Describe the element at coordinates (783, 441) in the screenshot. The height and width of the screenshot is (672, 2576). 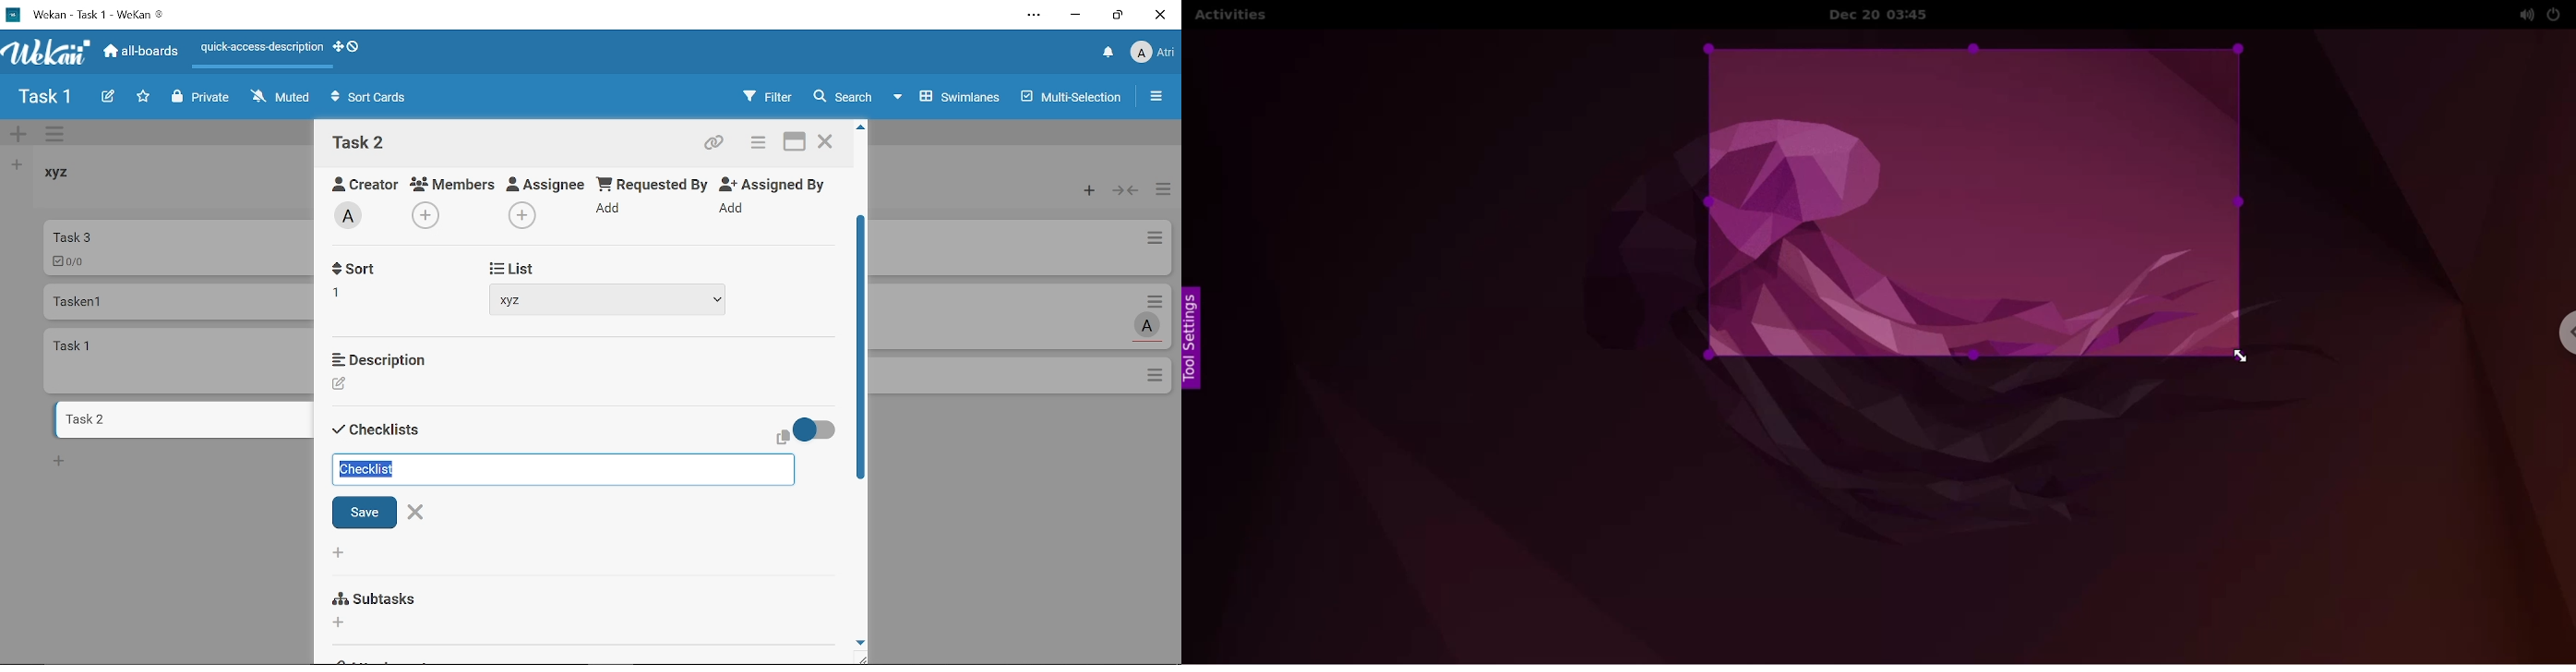
I see `copy text to clipboard` at that location.